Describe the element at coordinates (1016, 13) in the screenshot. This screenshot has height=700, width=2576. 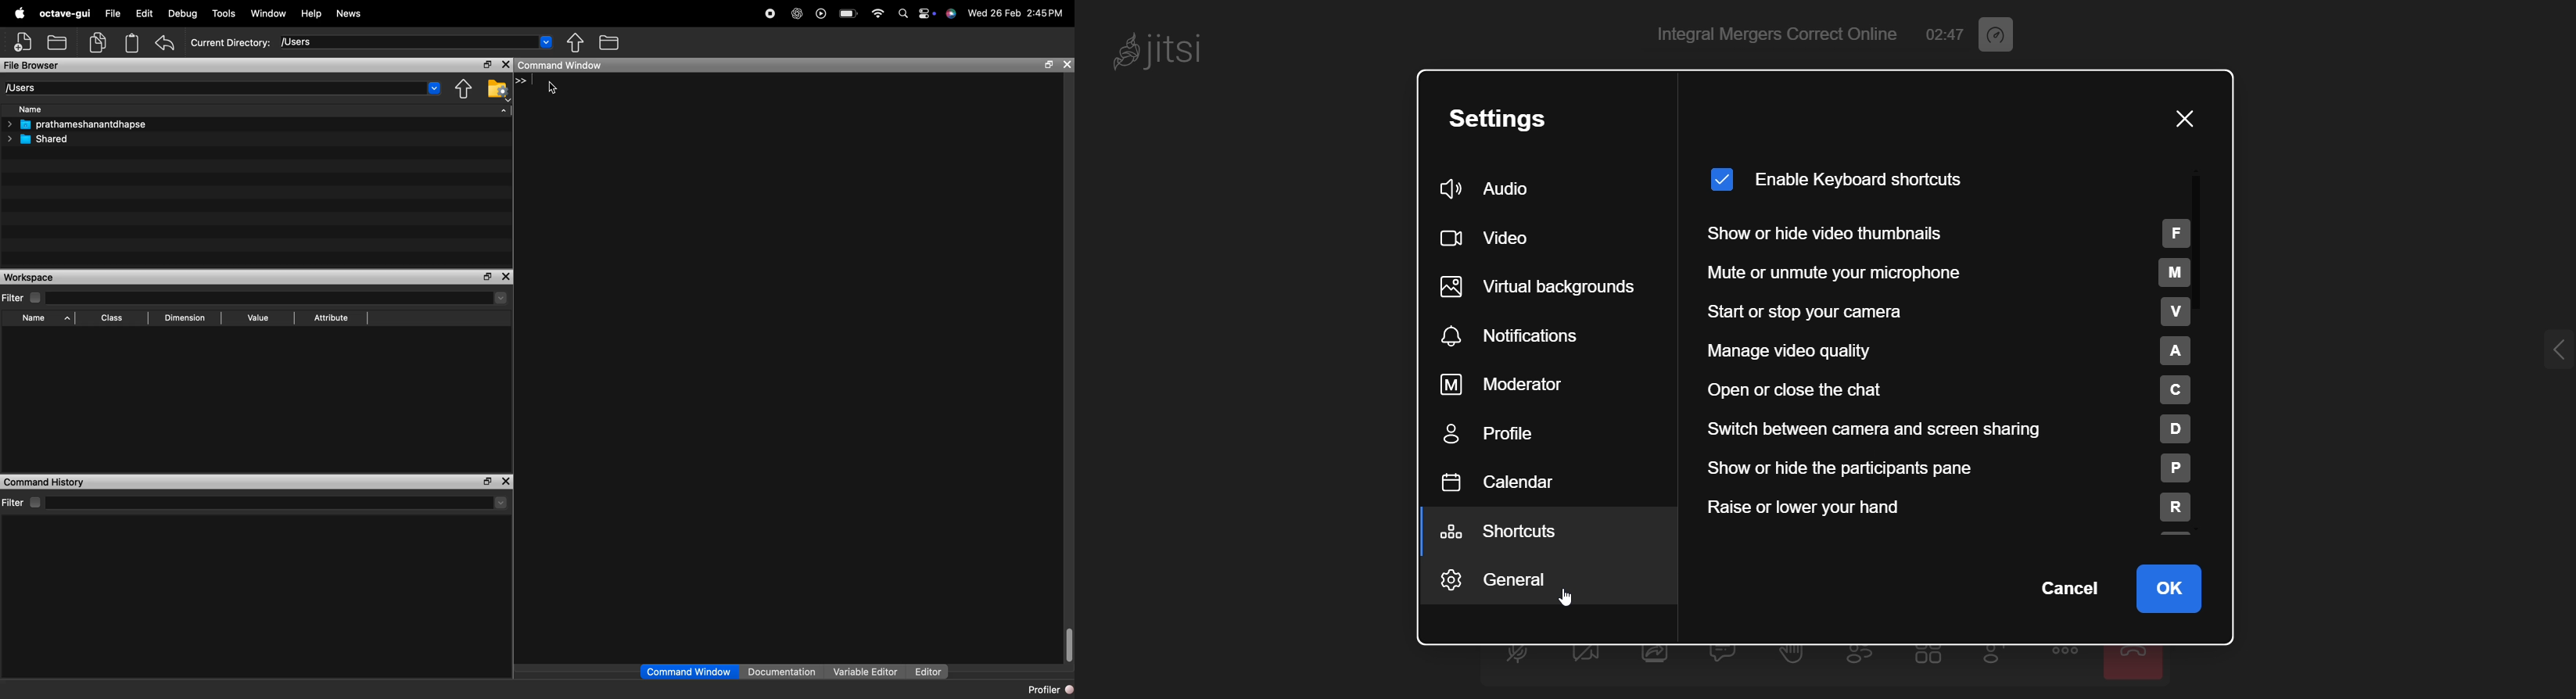
I see `Wed 26 Feb 2:45PM` at that location.